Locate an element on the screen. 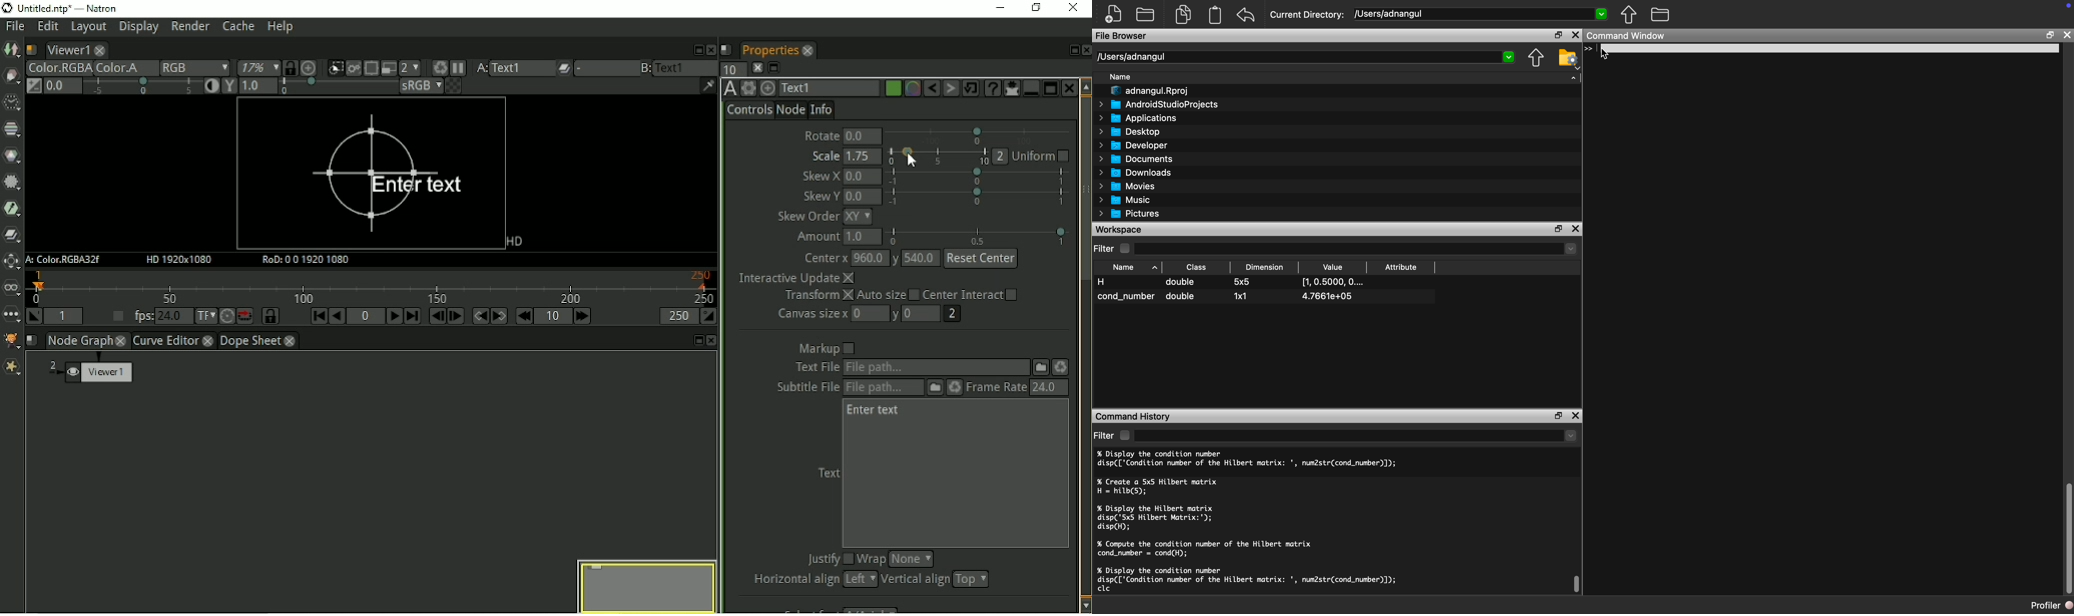 The image size is (2100, 616). Developer is located at coordinates (1132, 145).